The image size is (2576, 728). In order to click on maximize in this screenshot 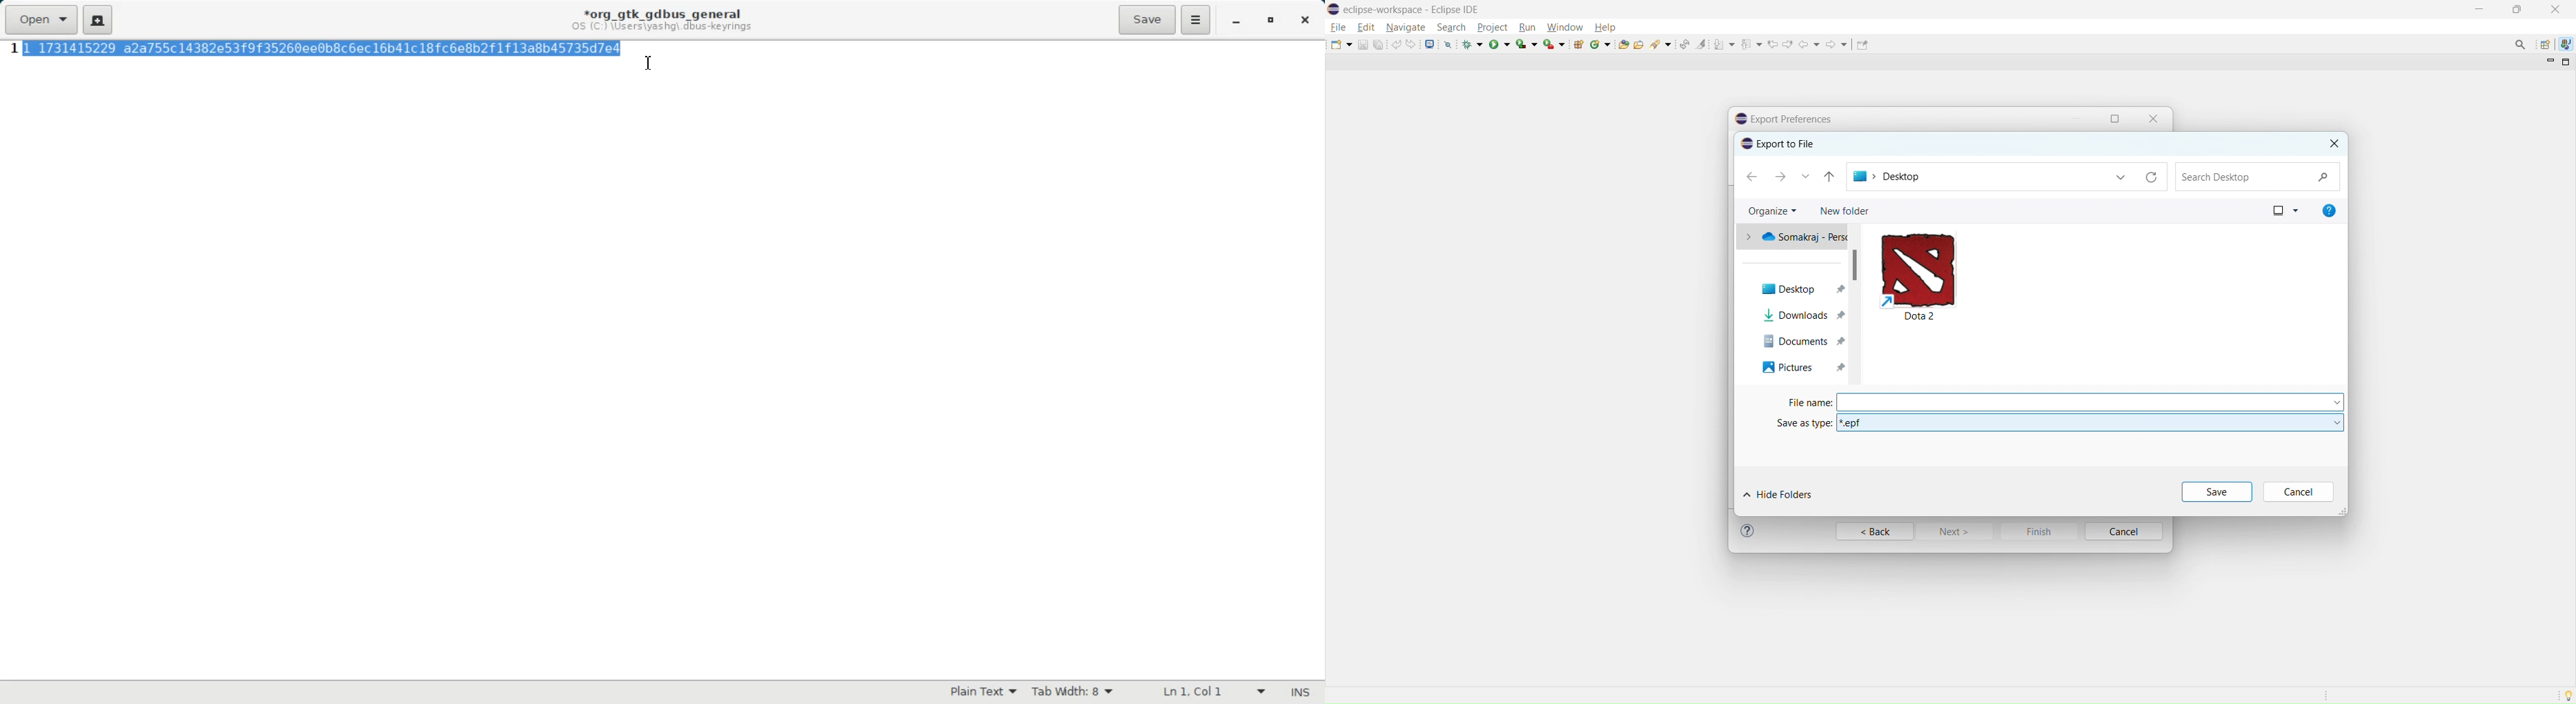, I will do `click(2118, 117)`.